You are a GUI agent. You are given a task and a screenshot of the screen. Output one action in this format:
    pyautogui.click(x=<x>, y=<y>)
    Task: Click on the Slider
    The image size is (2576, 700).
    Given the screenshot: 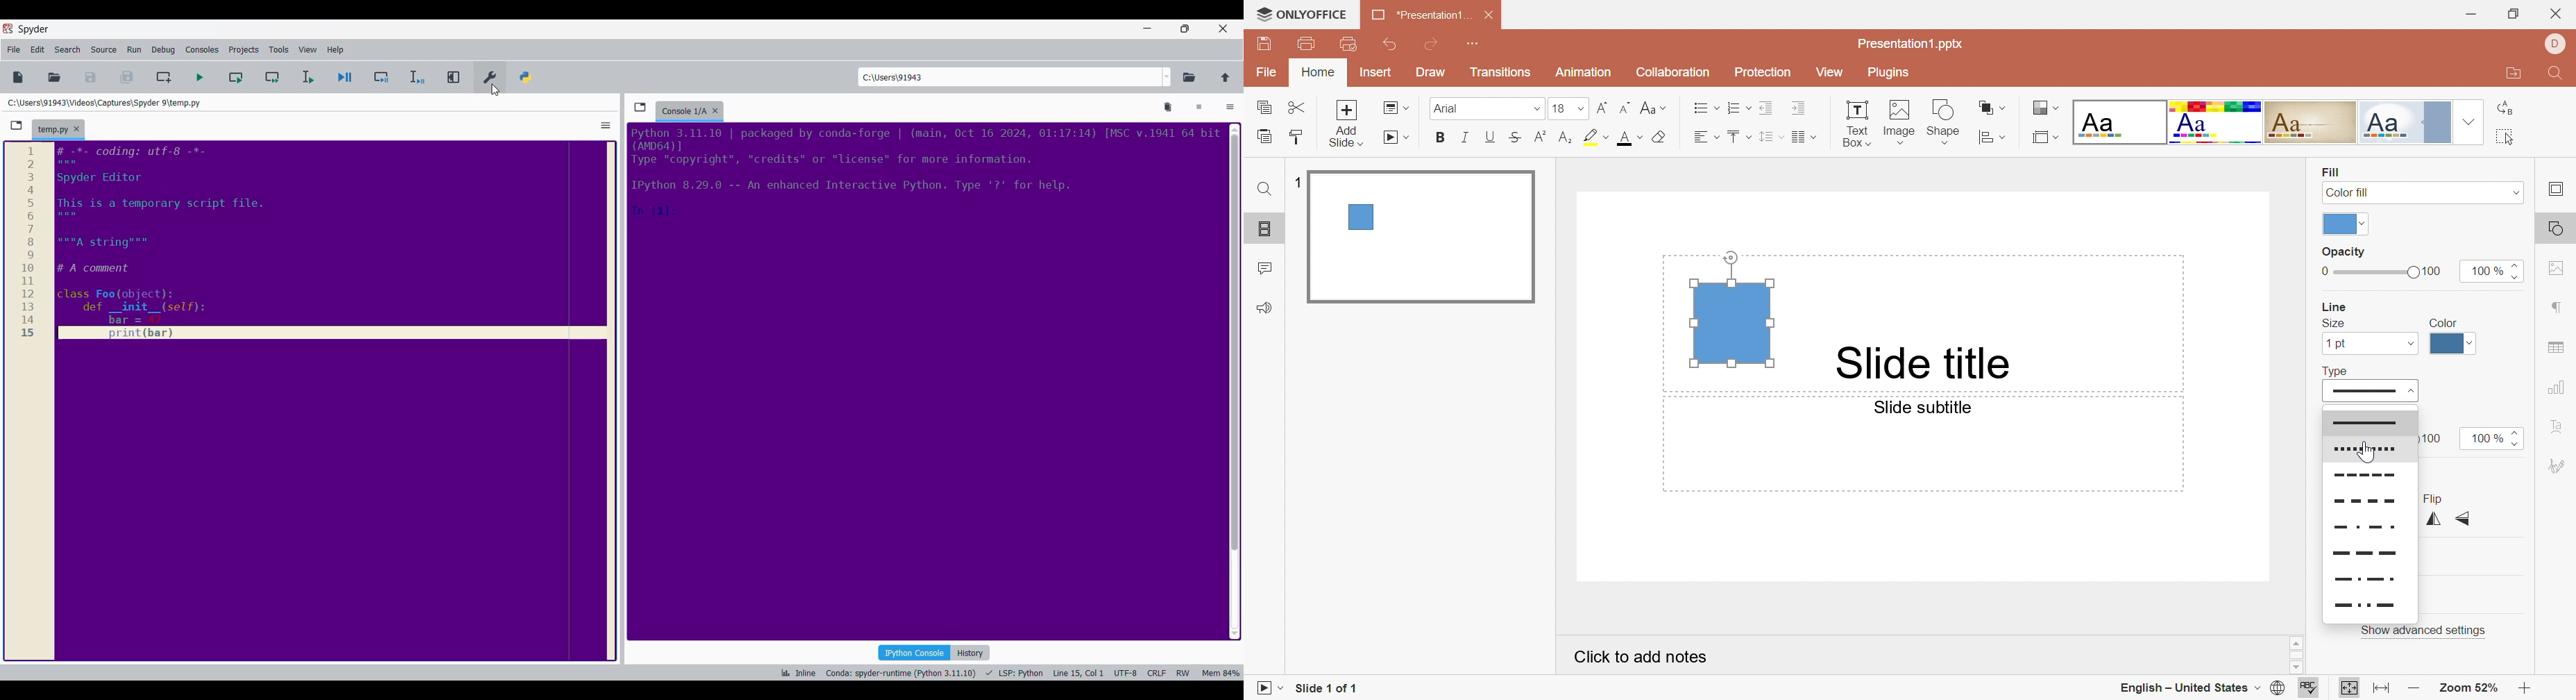 What is the action you would take?
    pyautogui.click(x=2375, y=274)
    